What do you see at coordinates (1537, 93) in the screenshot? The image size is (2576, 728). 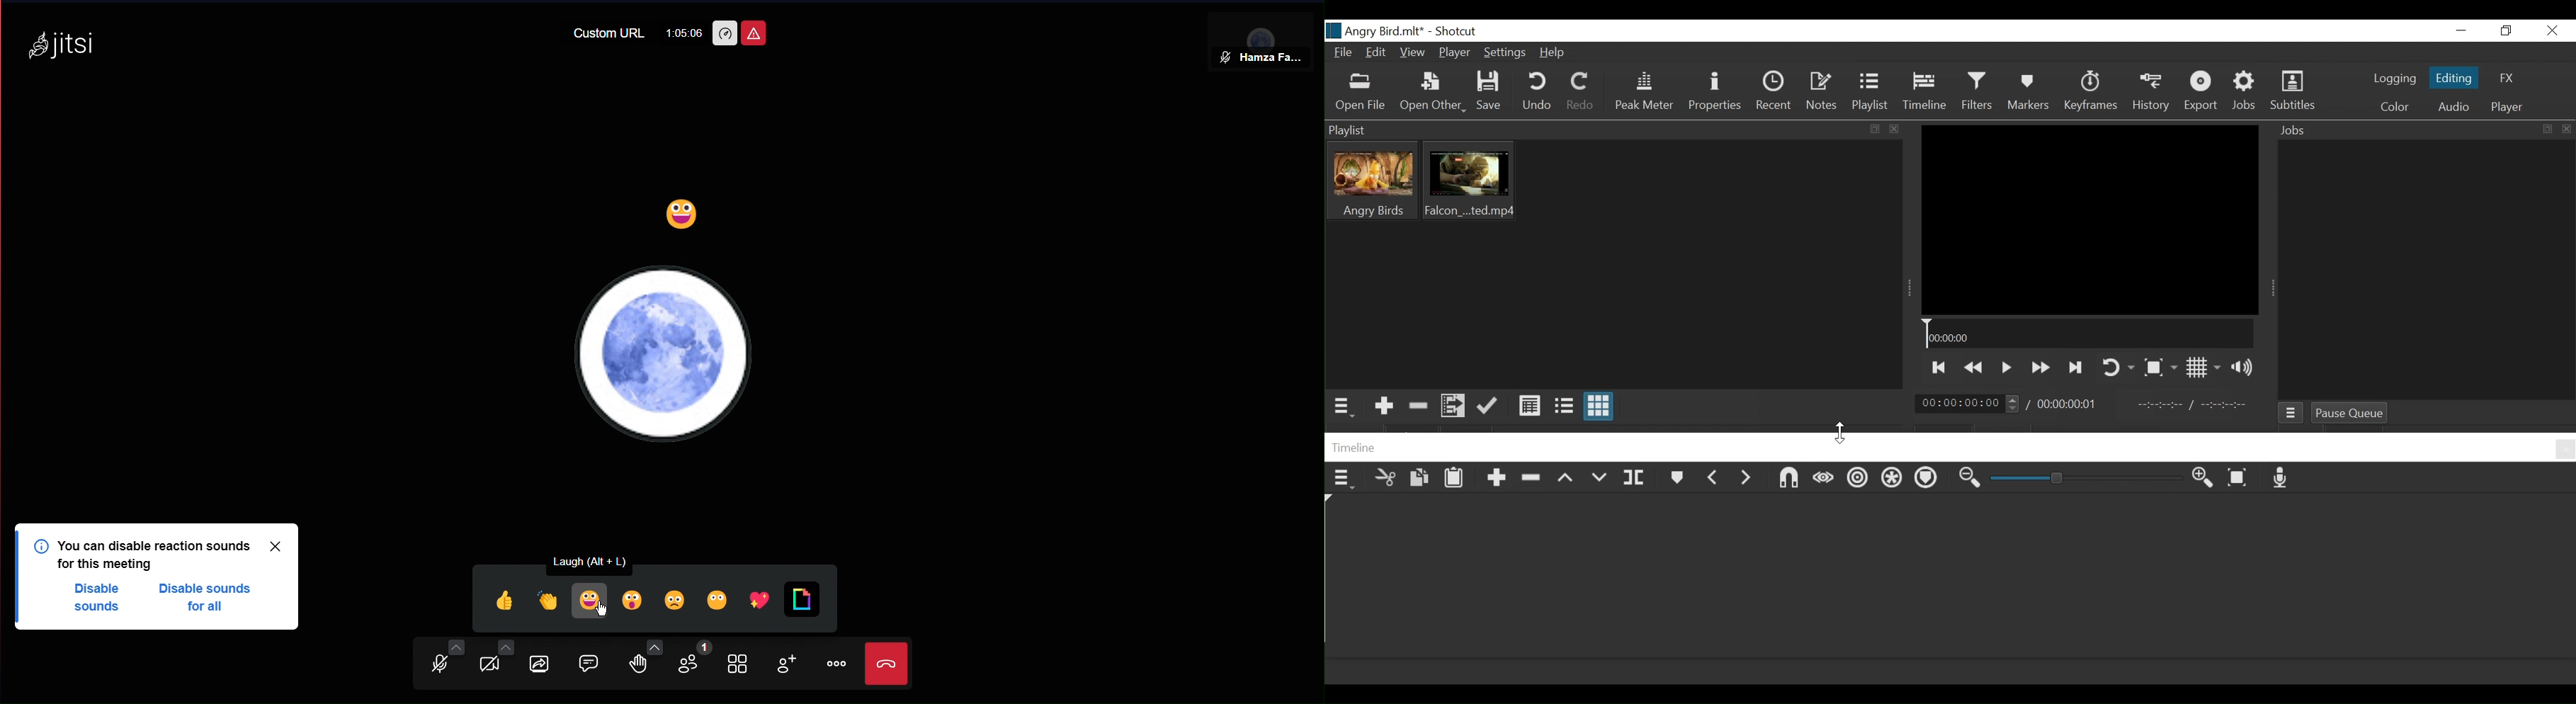 I see `Undo` at bounding box center [1537, 93].